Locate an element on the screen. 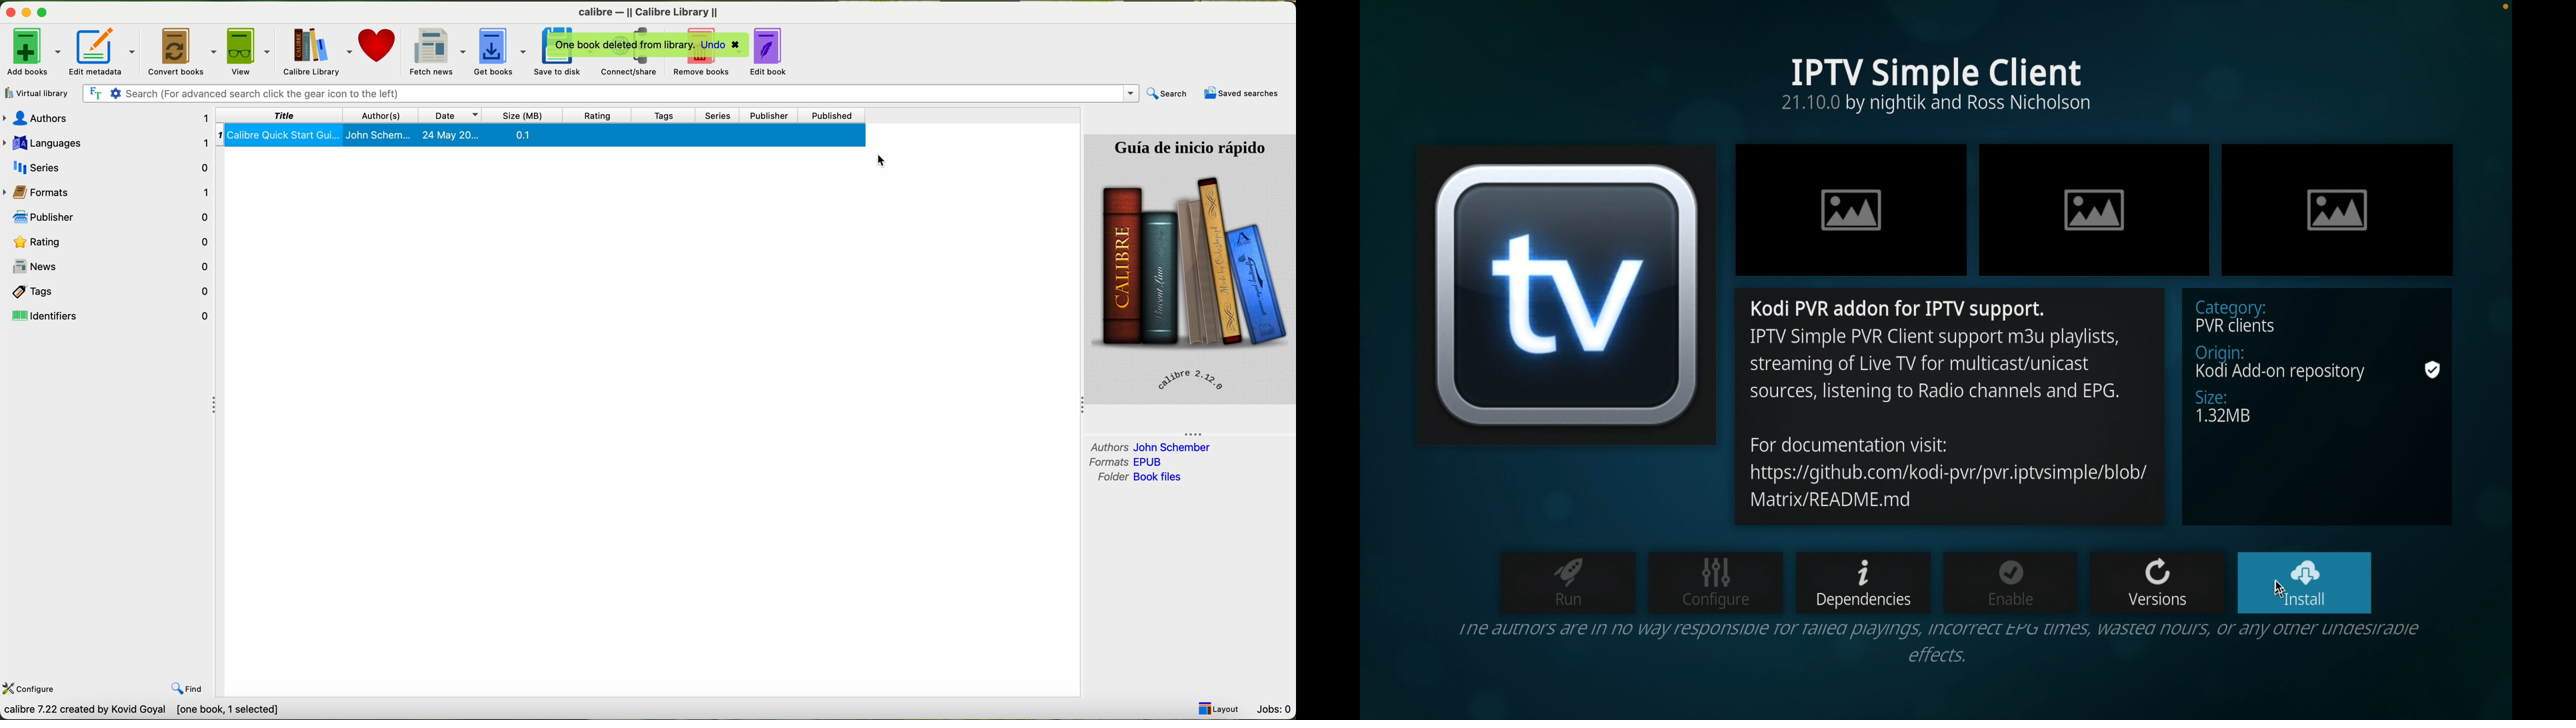  minimize program is located at coordinates (26, 13).